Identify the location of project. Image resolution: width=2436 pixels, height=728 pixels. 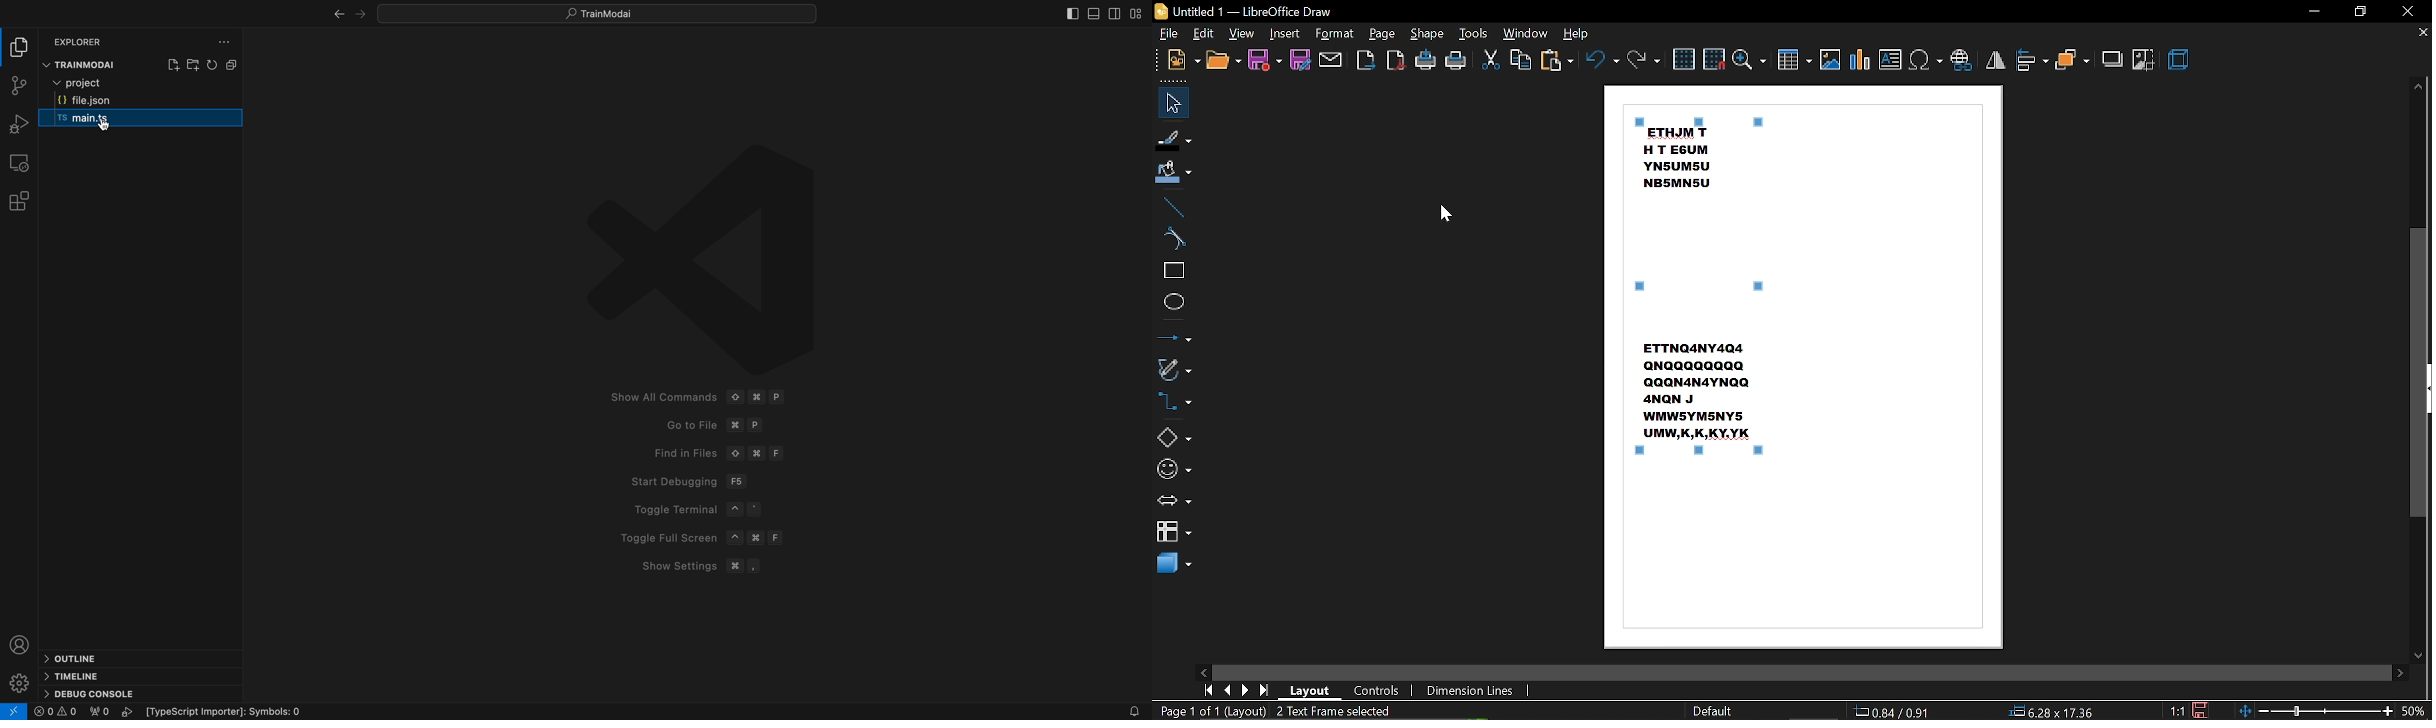
(145, 85).